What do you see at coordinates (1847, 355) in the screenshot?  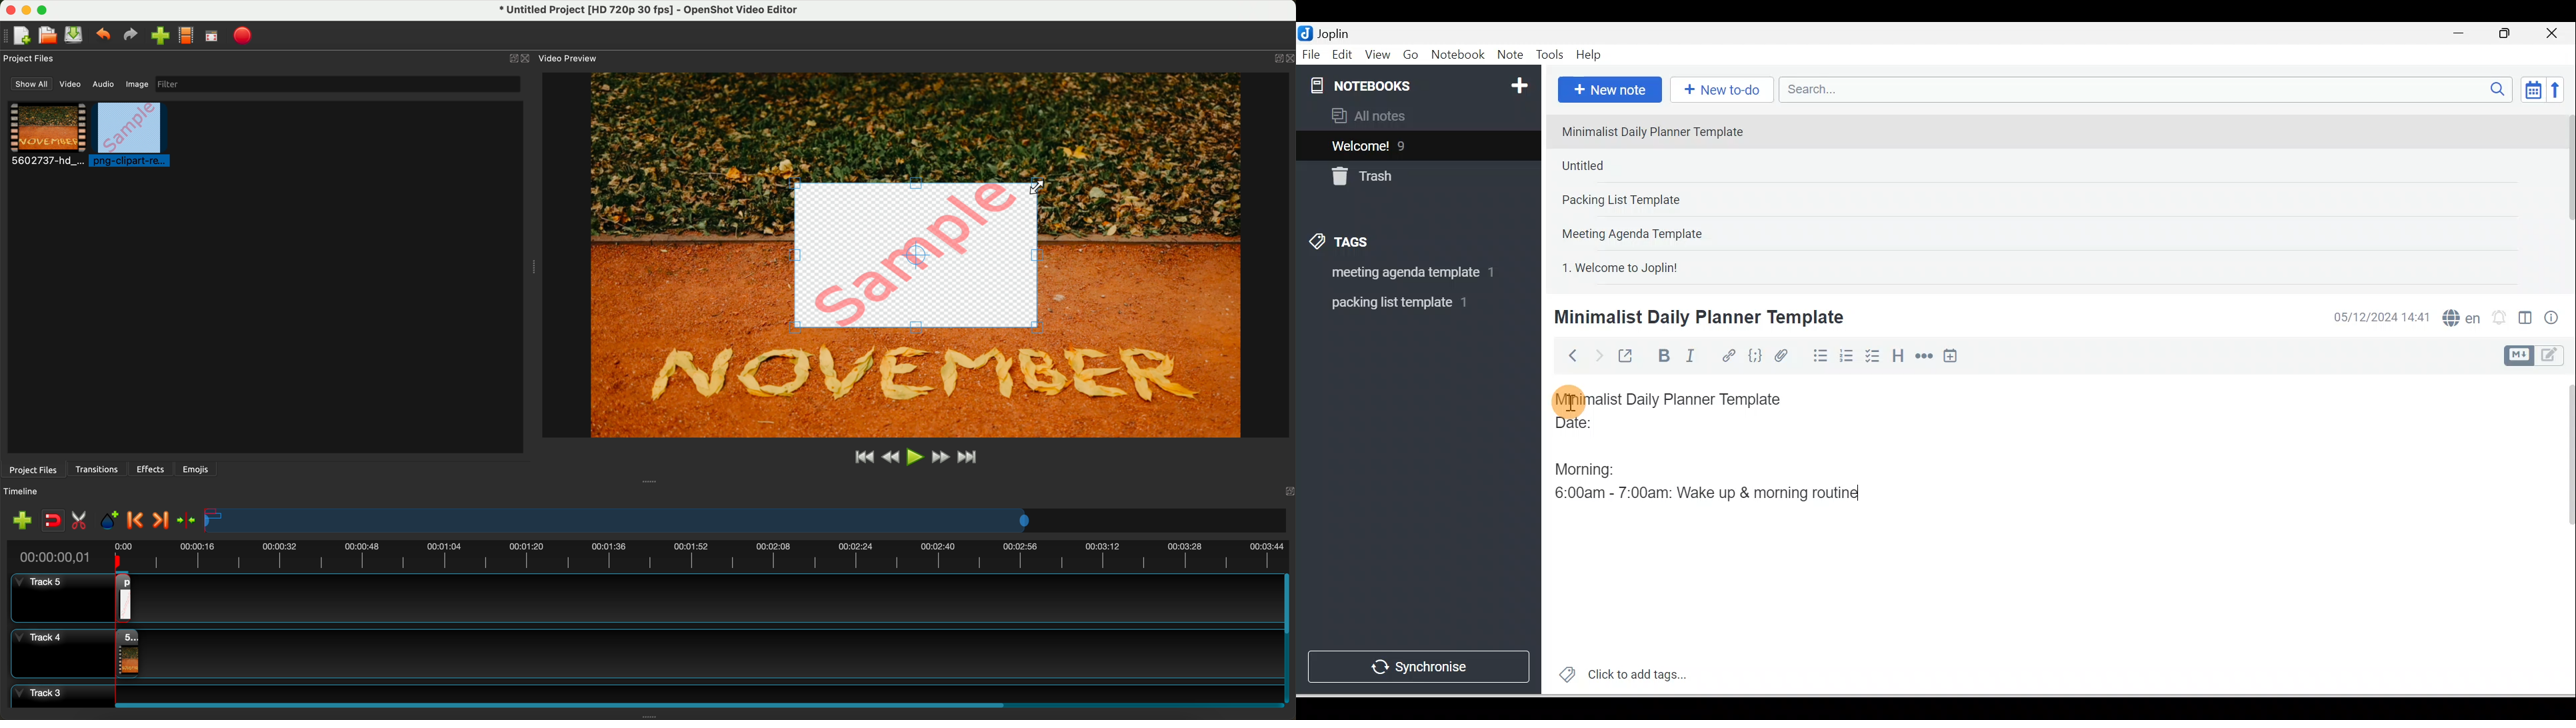 I see `Numbered list` at bounding box center [1847, 355].